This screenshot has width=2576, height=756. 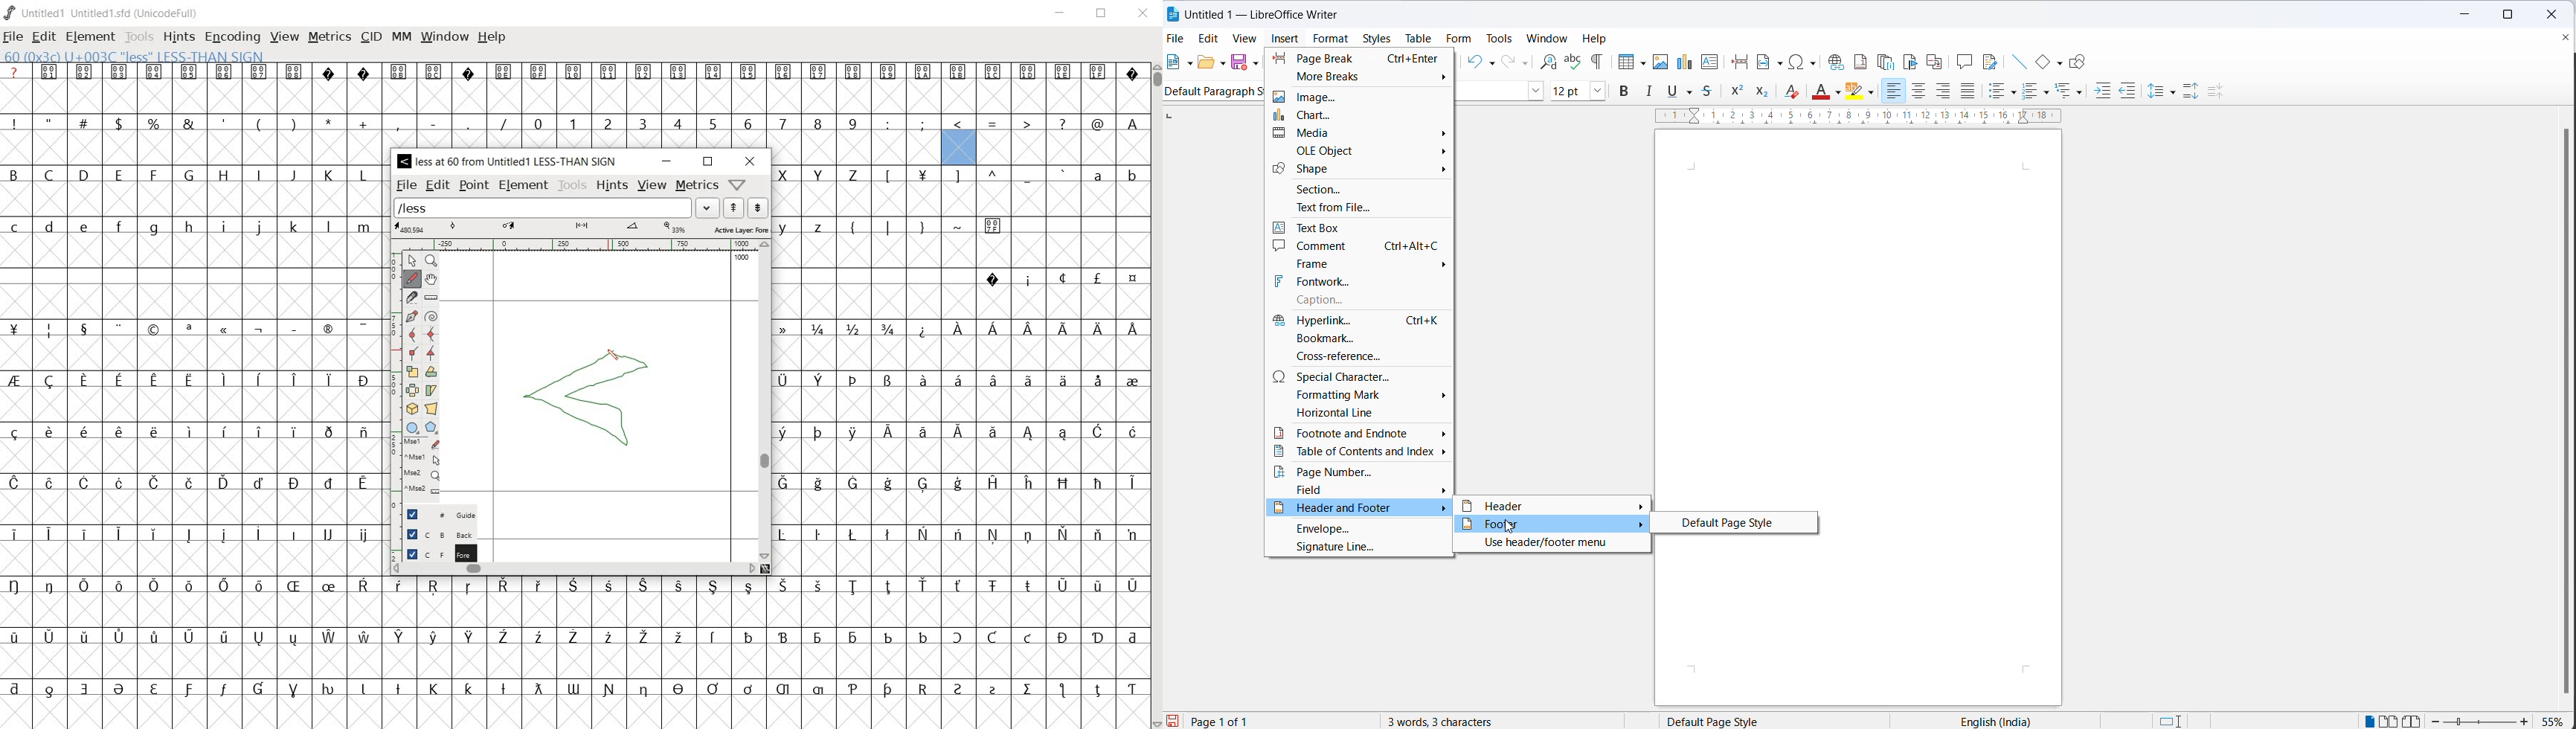 I want to click on empty cells, so click(x=954, y=353).